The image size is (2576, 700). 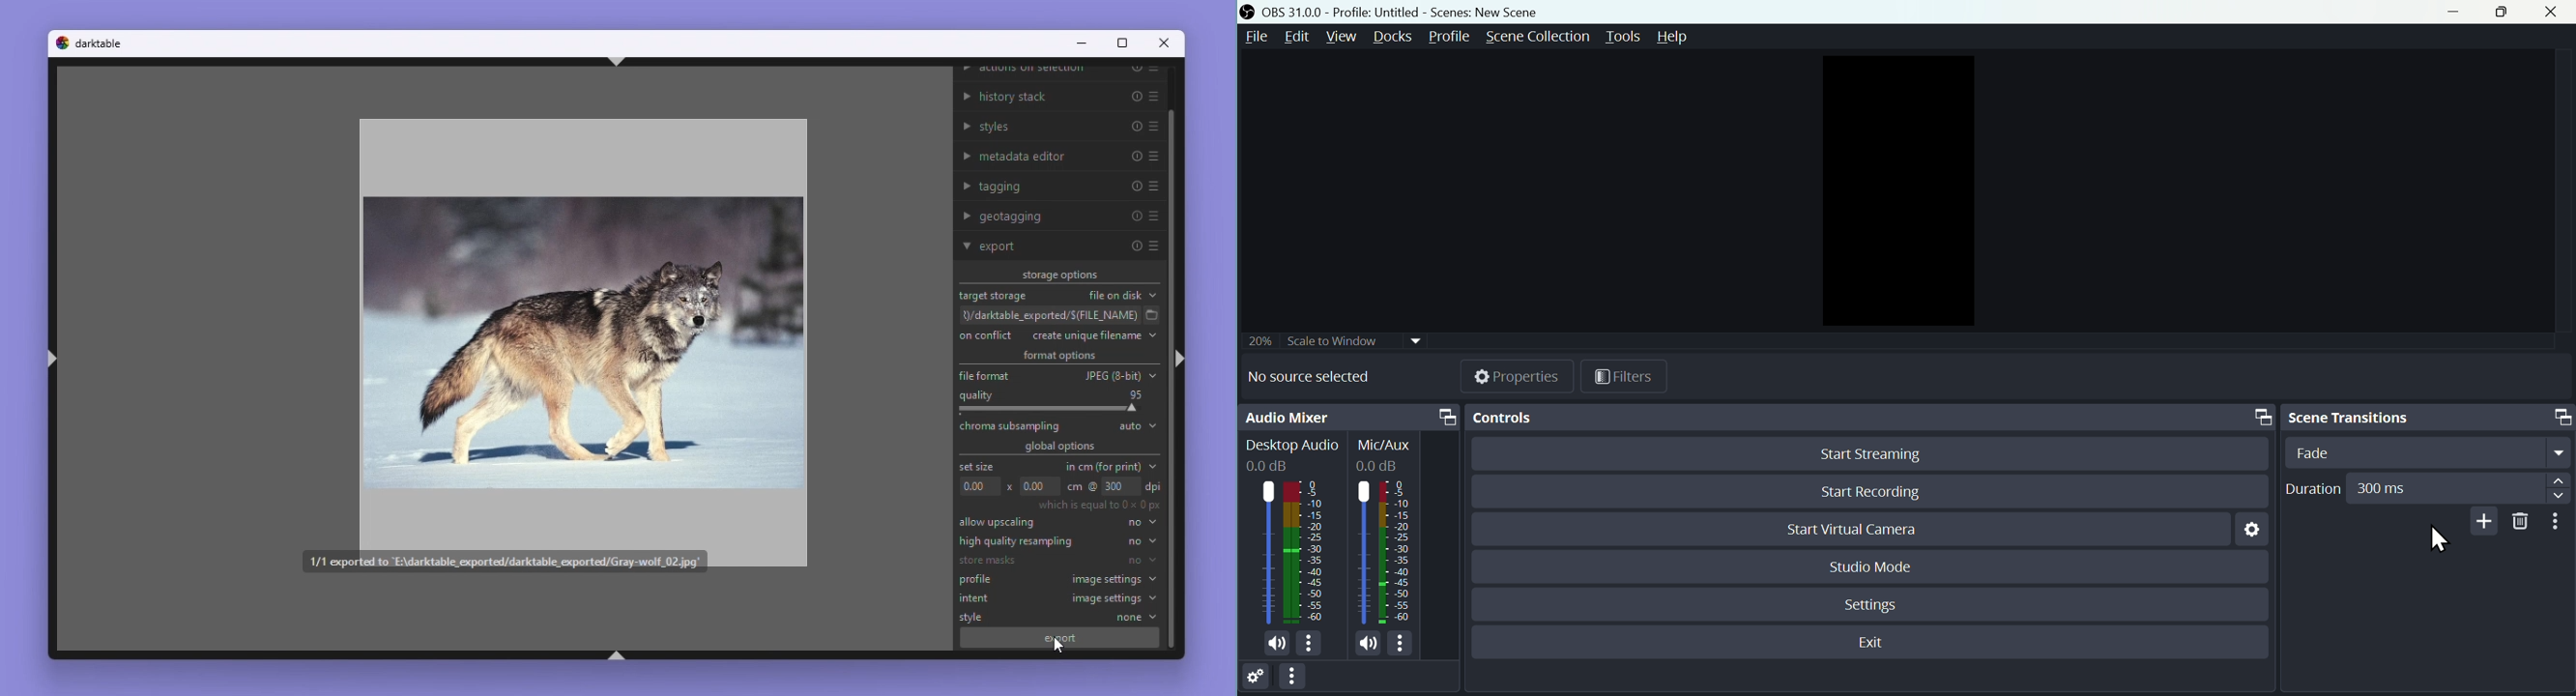 I want to click on Allow Up scale, so click(x=998, y=522).